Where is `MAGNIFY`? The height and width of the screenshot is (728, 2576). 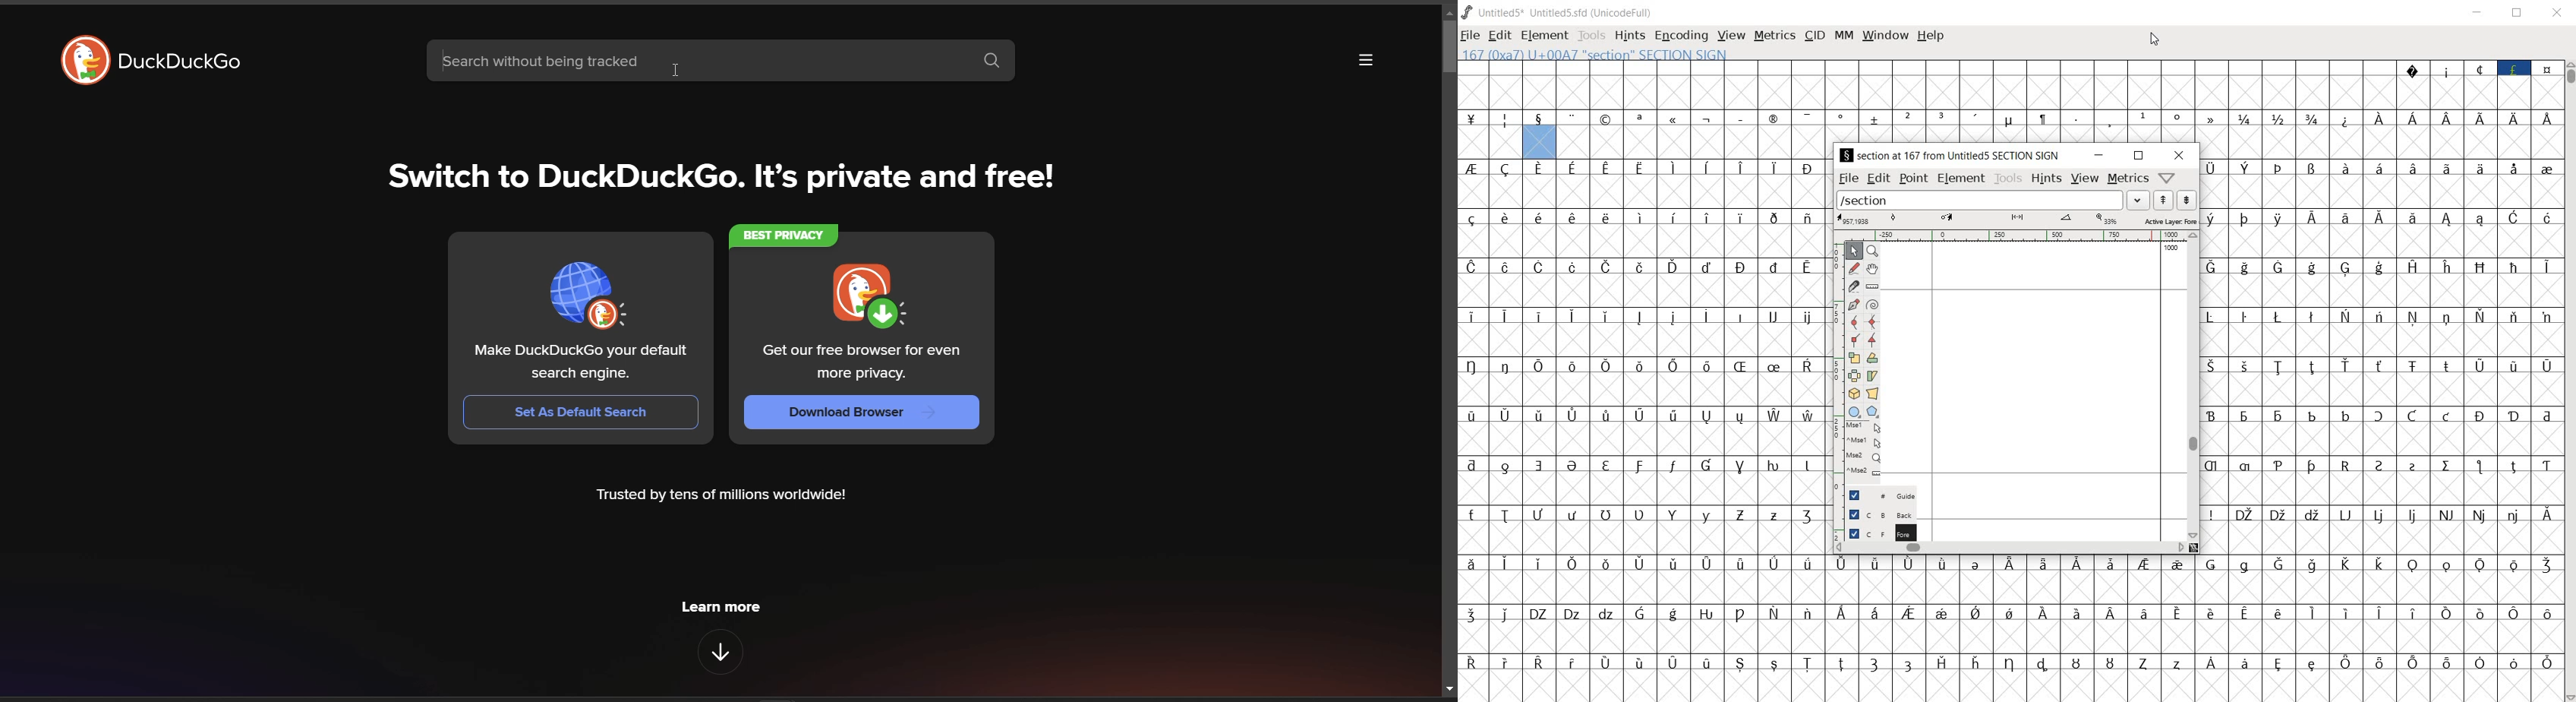 MAGNIFY is located at coordinates (1874, 250).